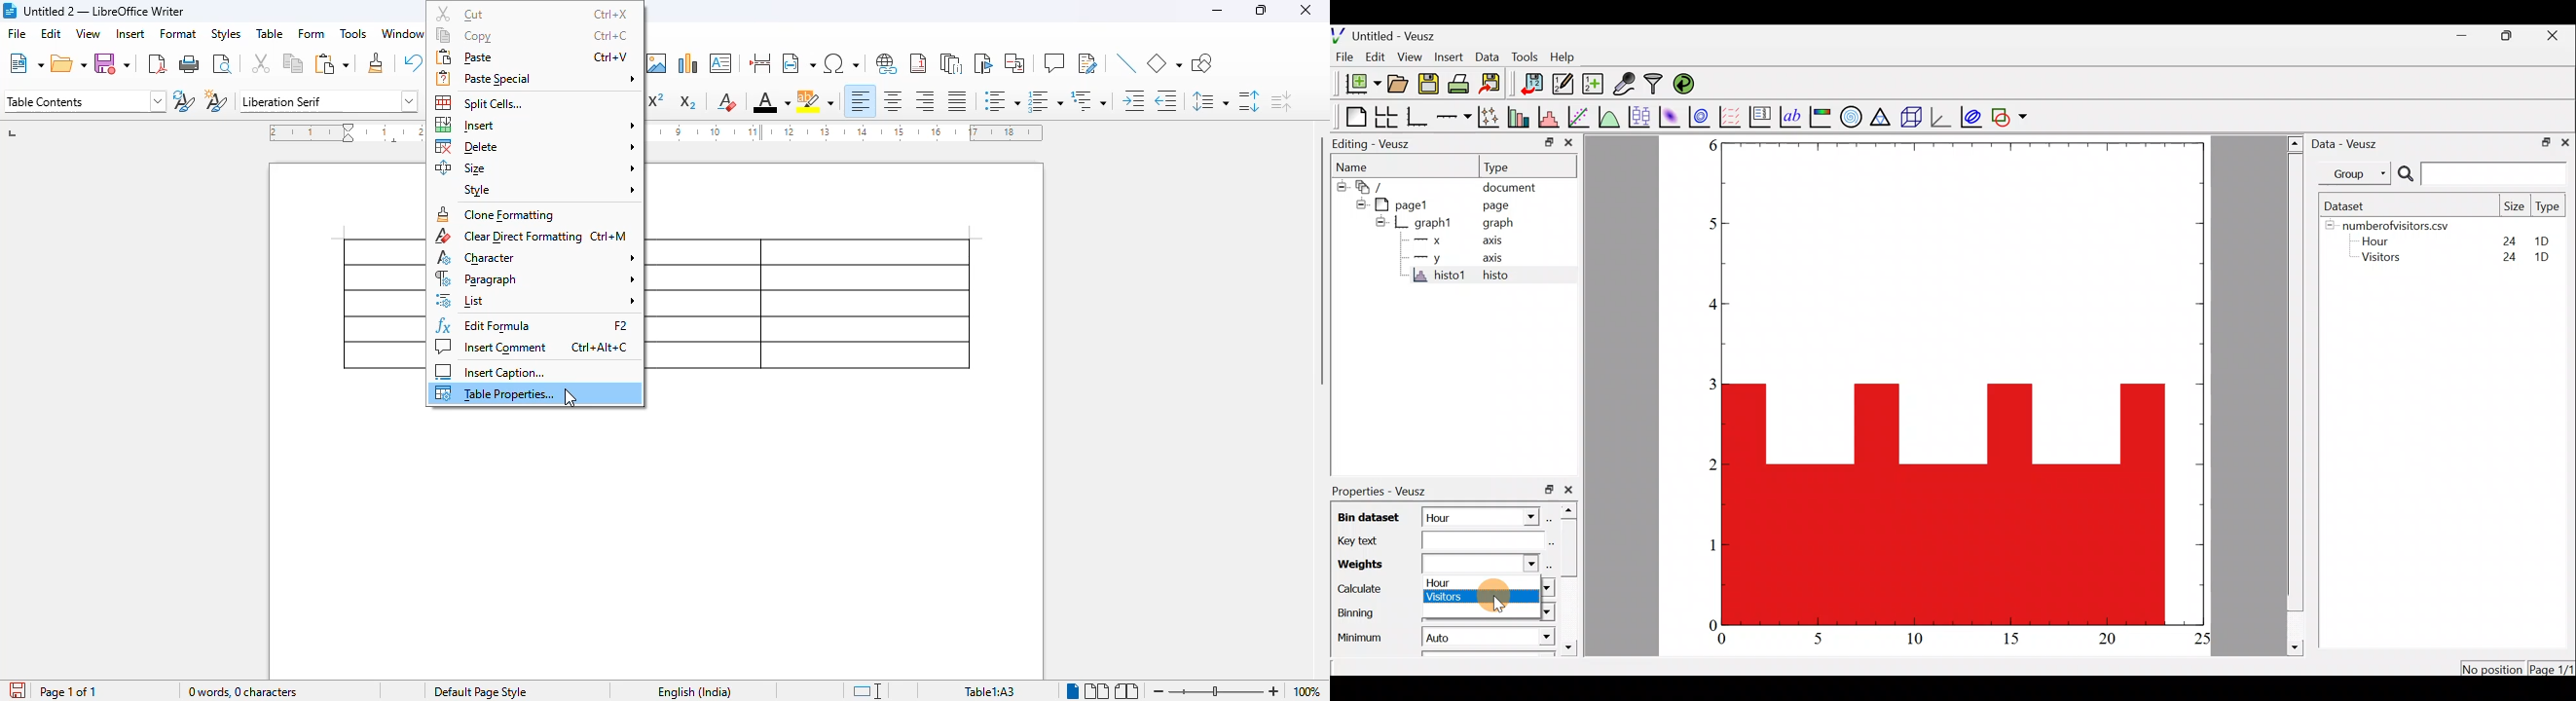  Describe the element at coordinates (867, 691) in the screenshot. I see `standard selection` at that location.